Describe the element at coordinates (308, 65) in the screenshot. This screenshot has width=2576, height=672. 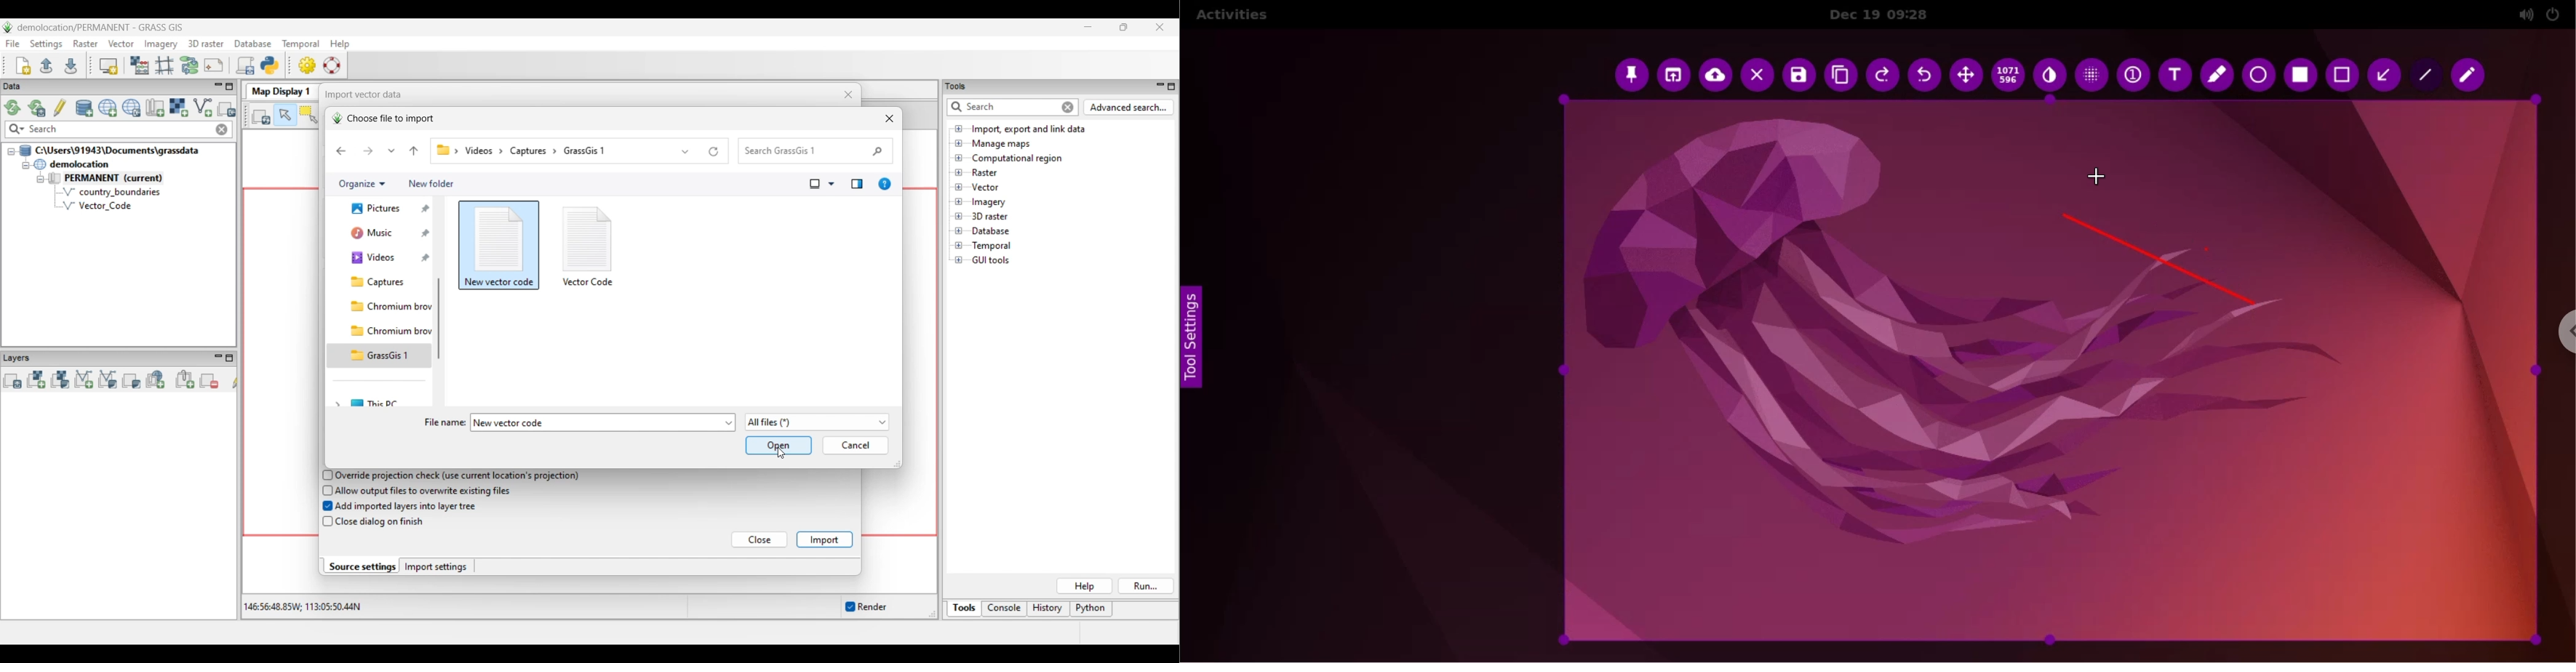
I see `GUI settings` at that location.